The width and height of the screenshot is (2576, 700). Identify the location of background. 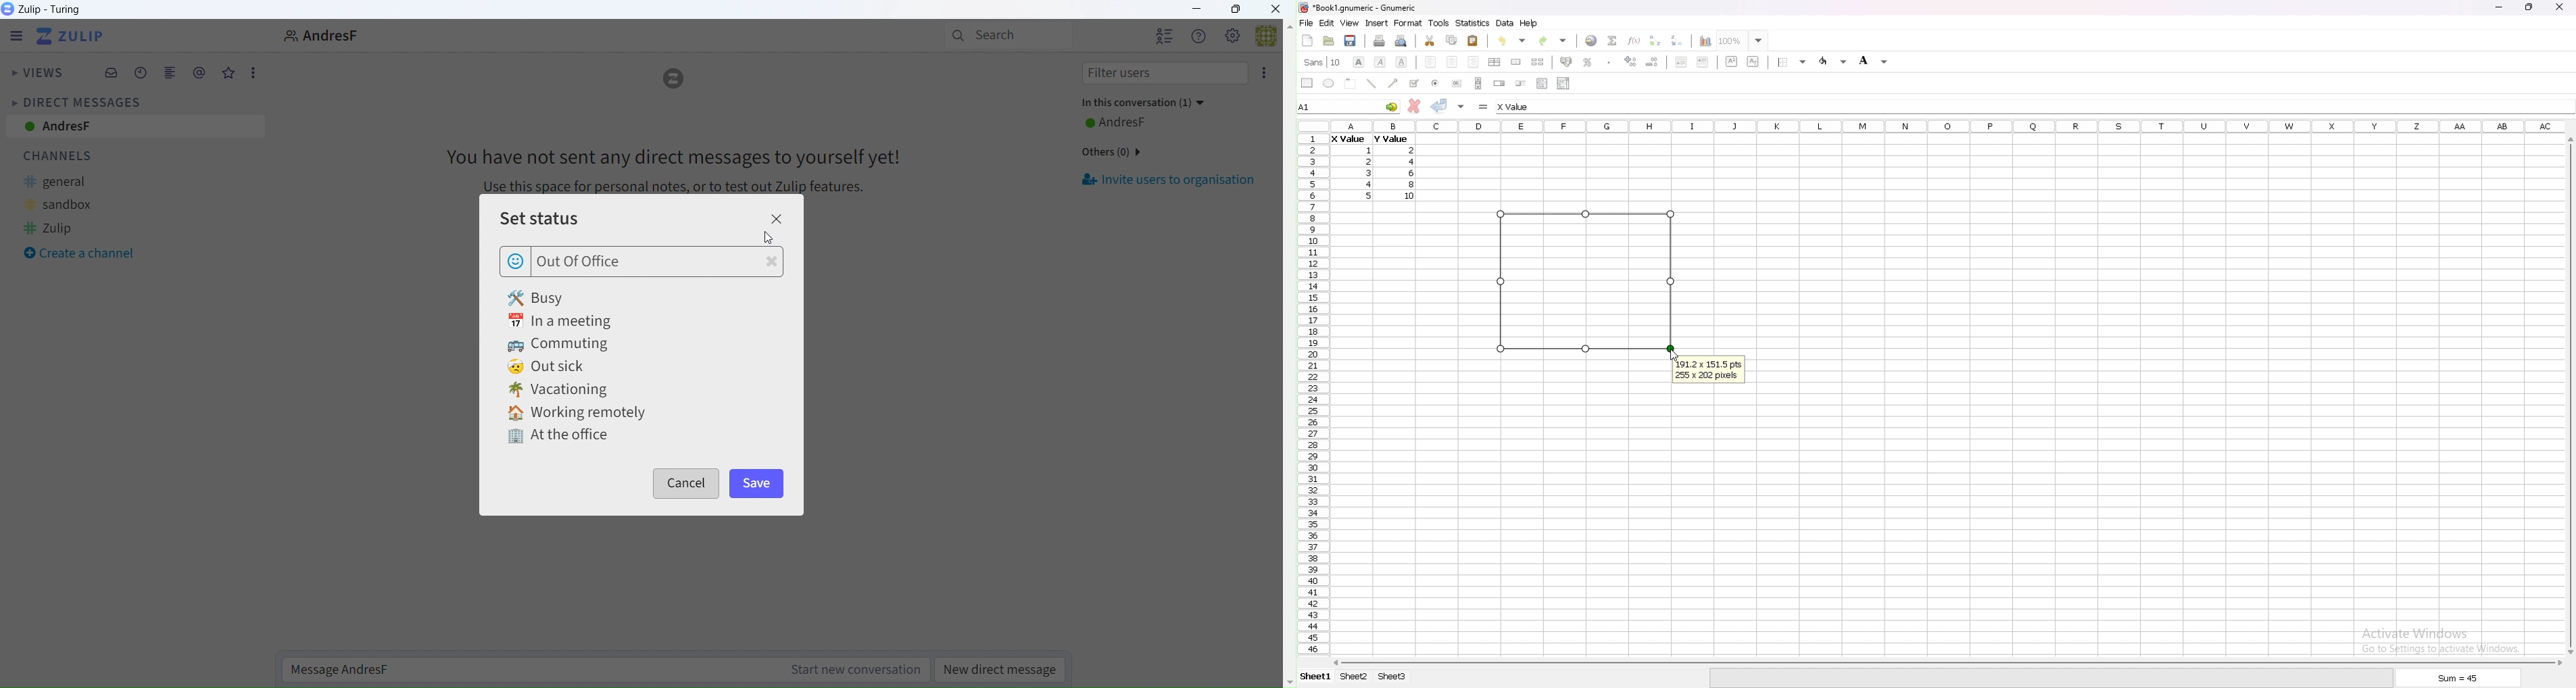
(1874, 60).